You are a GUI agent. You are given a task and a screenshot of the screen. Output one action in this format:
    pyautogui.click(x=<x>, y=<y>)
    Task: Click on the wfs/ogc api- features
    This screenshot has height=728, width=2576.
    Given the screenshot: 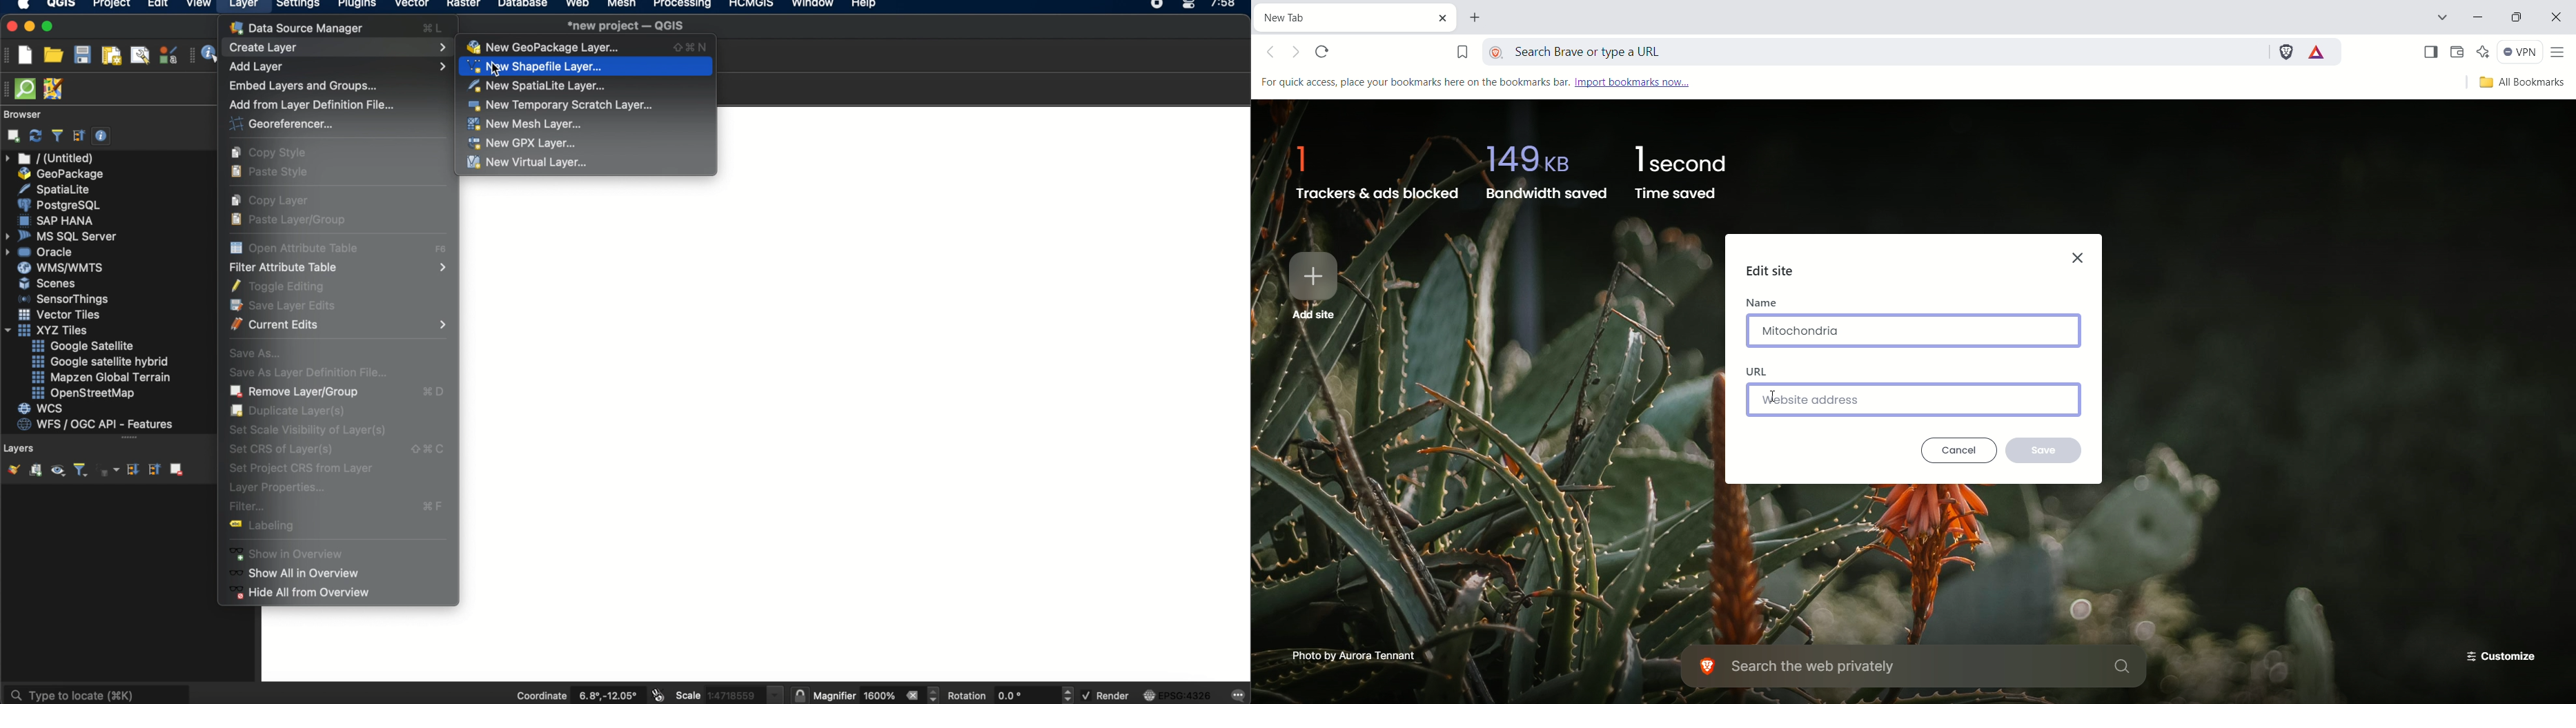 What is the action you would take?
    pyautogui.click(x=96, y=424)
    